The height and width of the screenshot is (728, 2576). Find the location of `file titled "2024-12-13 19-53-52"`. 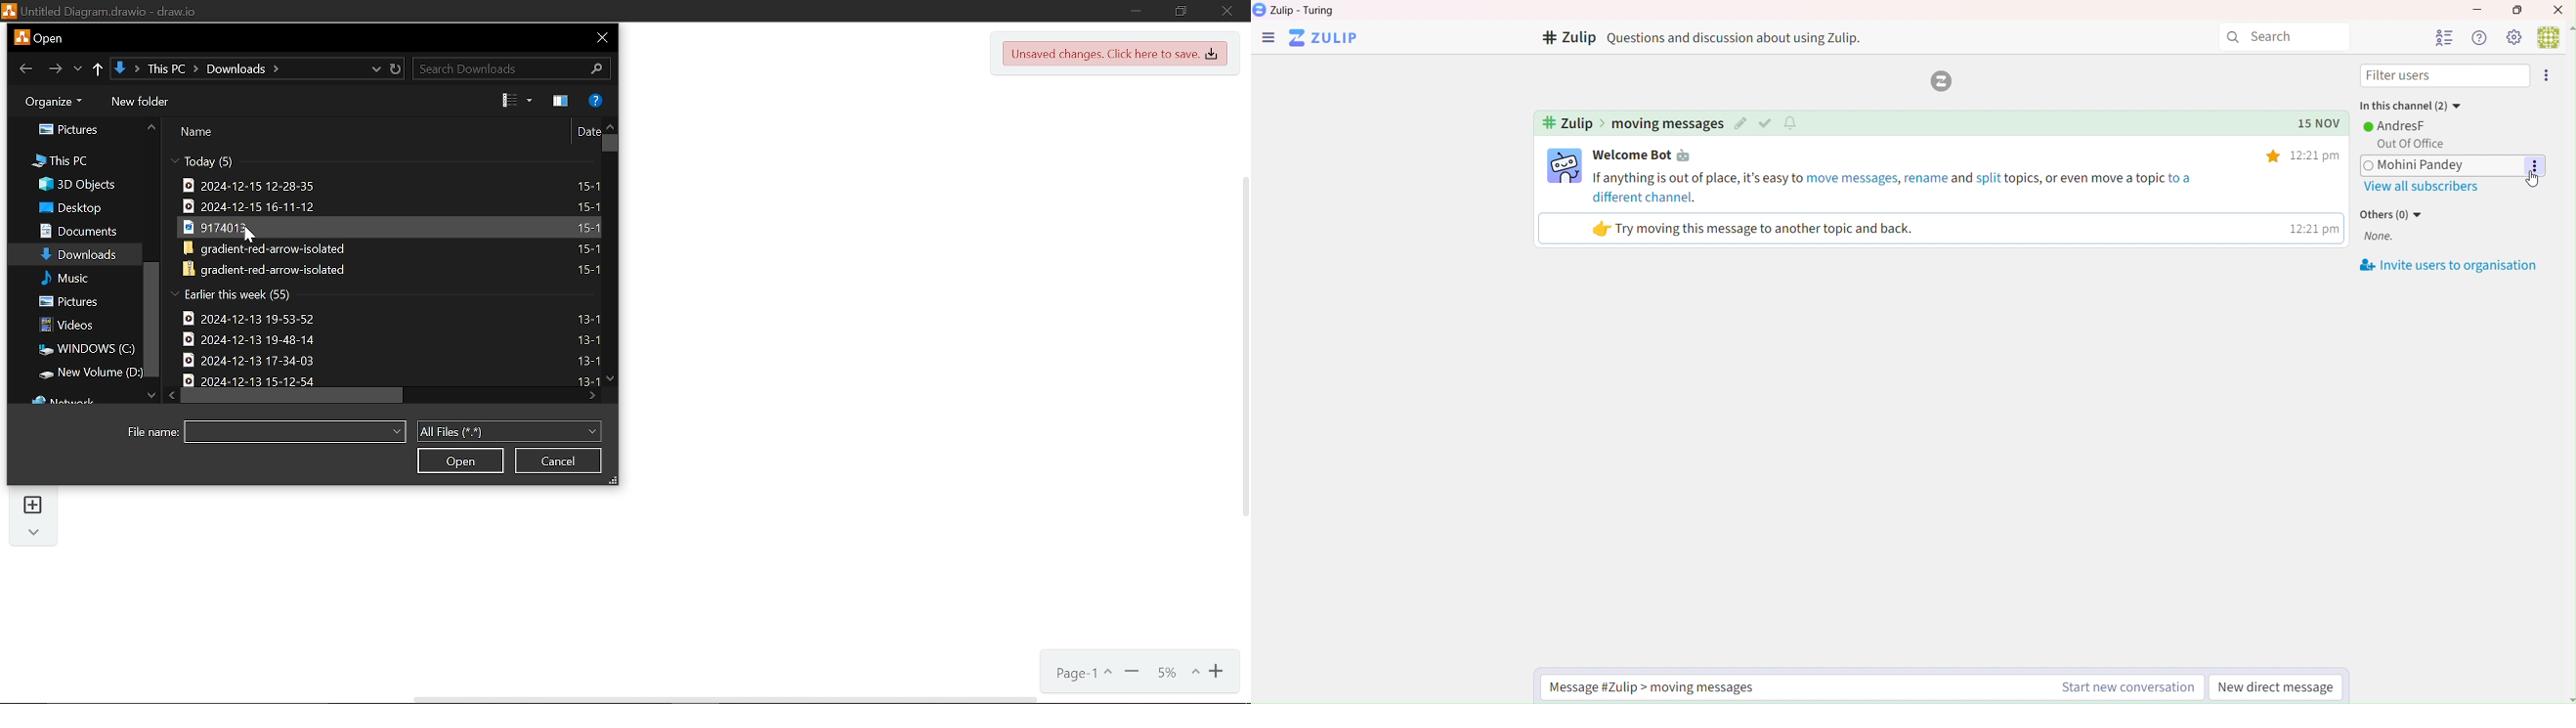

file titled "2024-12-13 19-53-52" is located at coordinates (397, 317).